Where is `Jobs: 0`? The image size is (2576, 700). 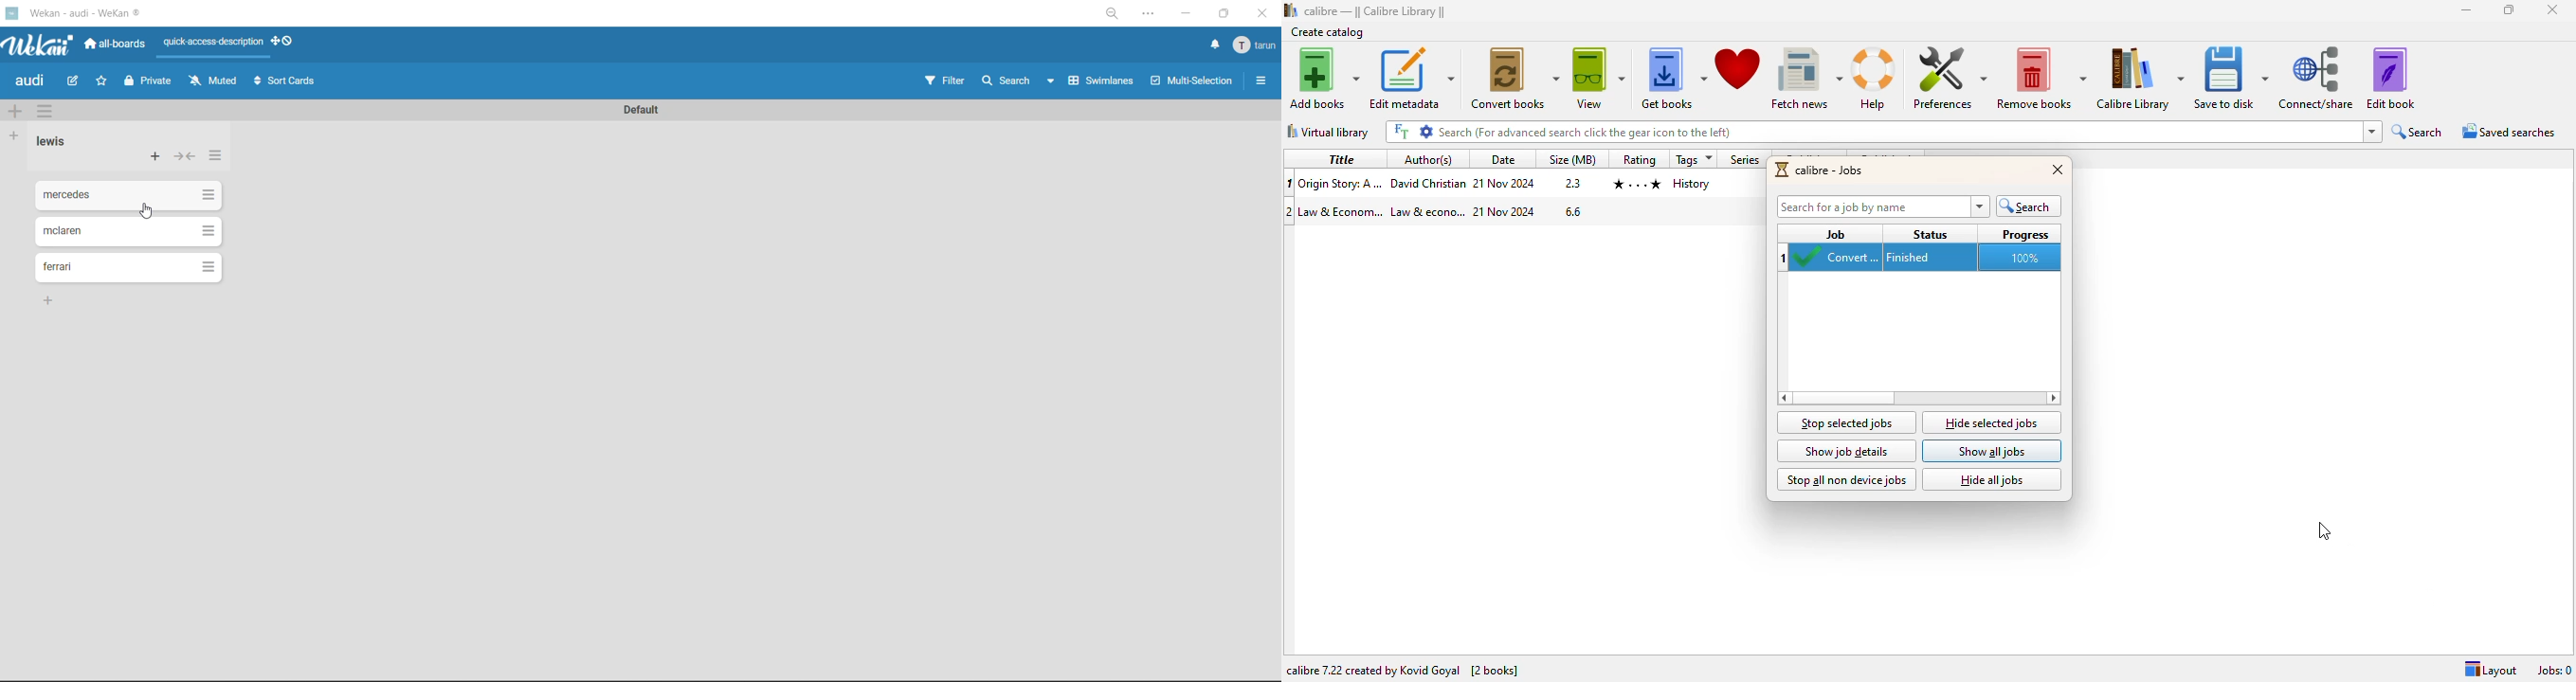 Jobs: 0 is located at coordinates (2554, 671).